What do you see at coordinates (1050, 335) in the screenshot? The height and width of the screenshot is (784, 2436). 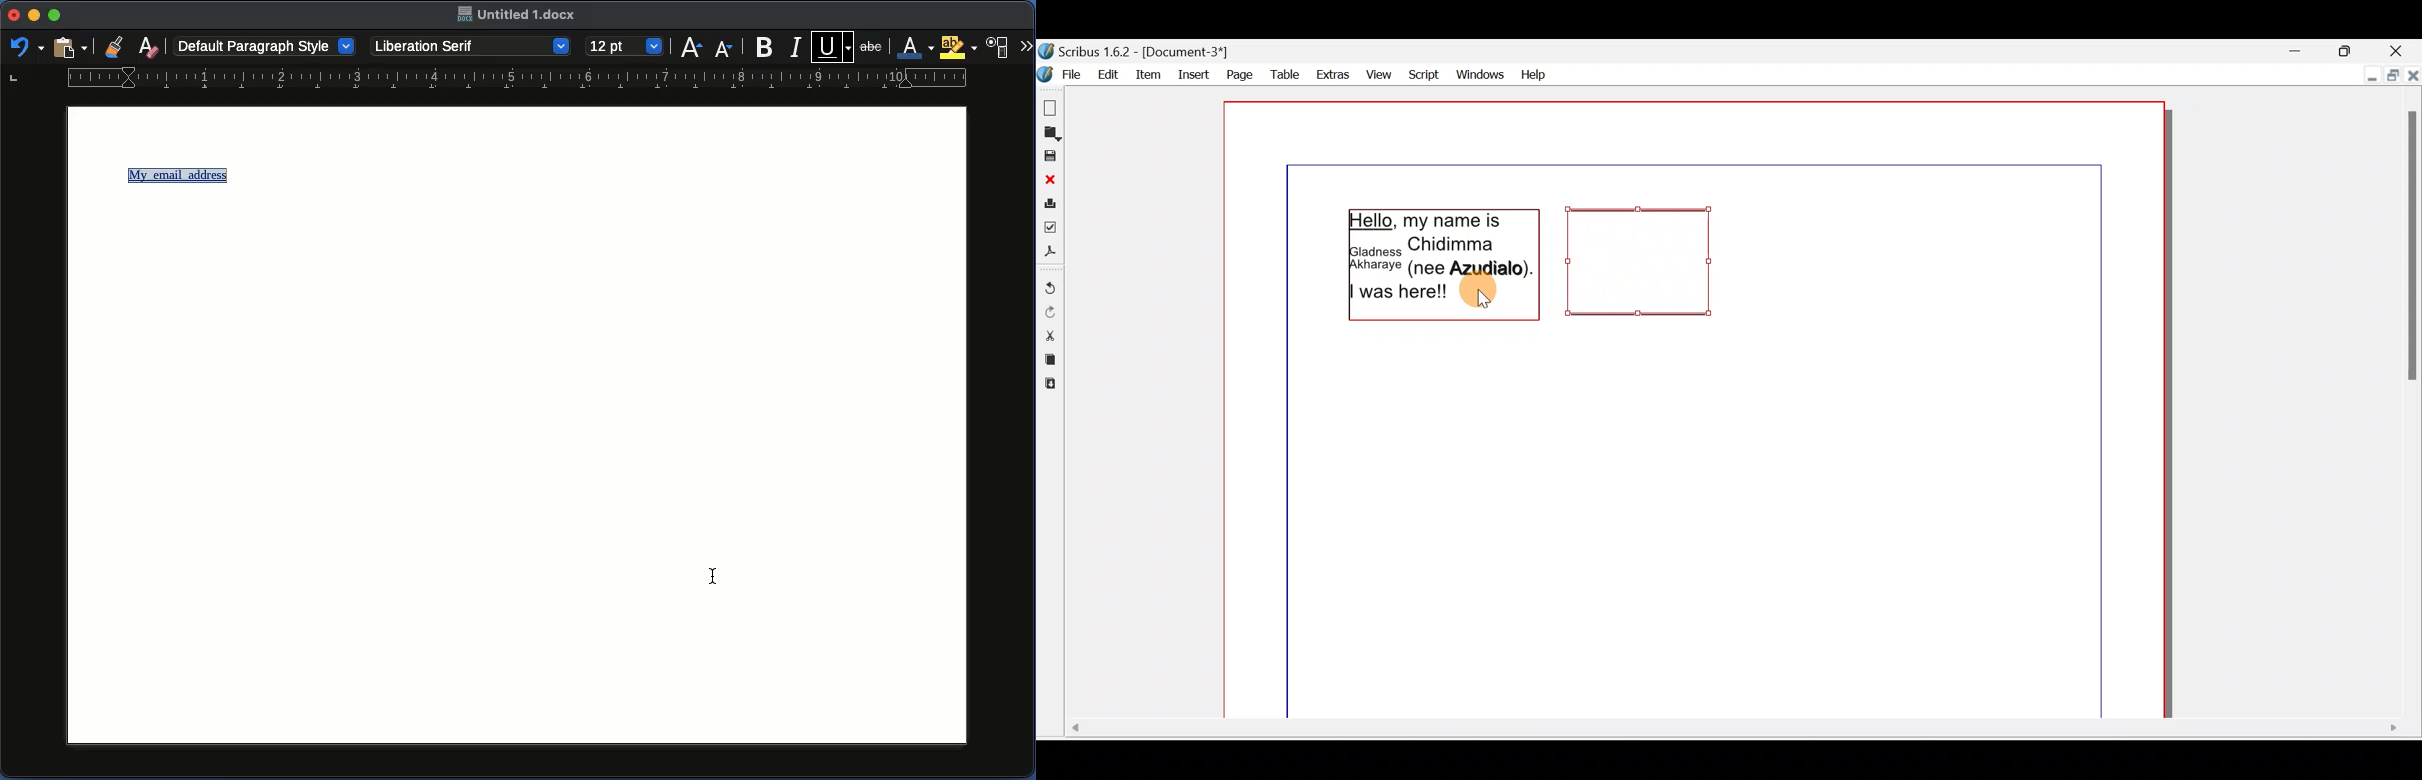 I see `Cut` at bounding box center [1050, 335].